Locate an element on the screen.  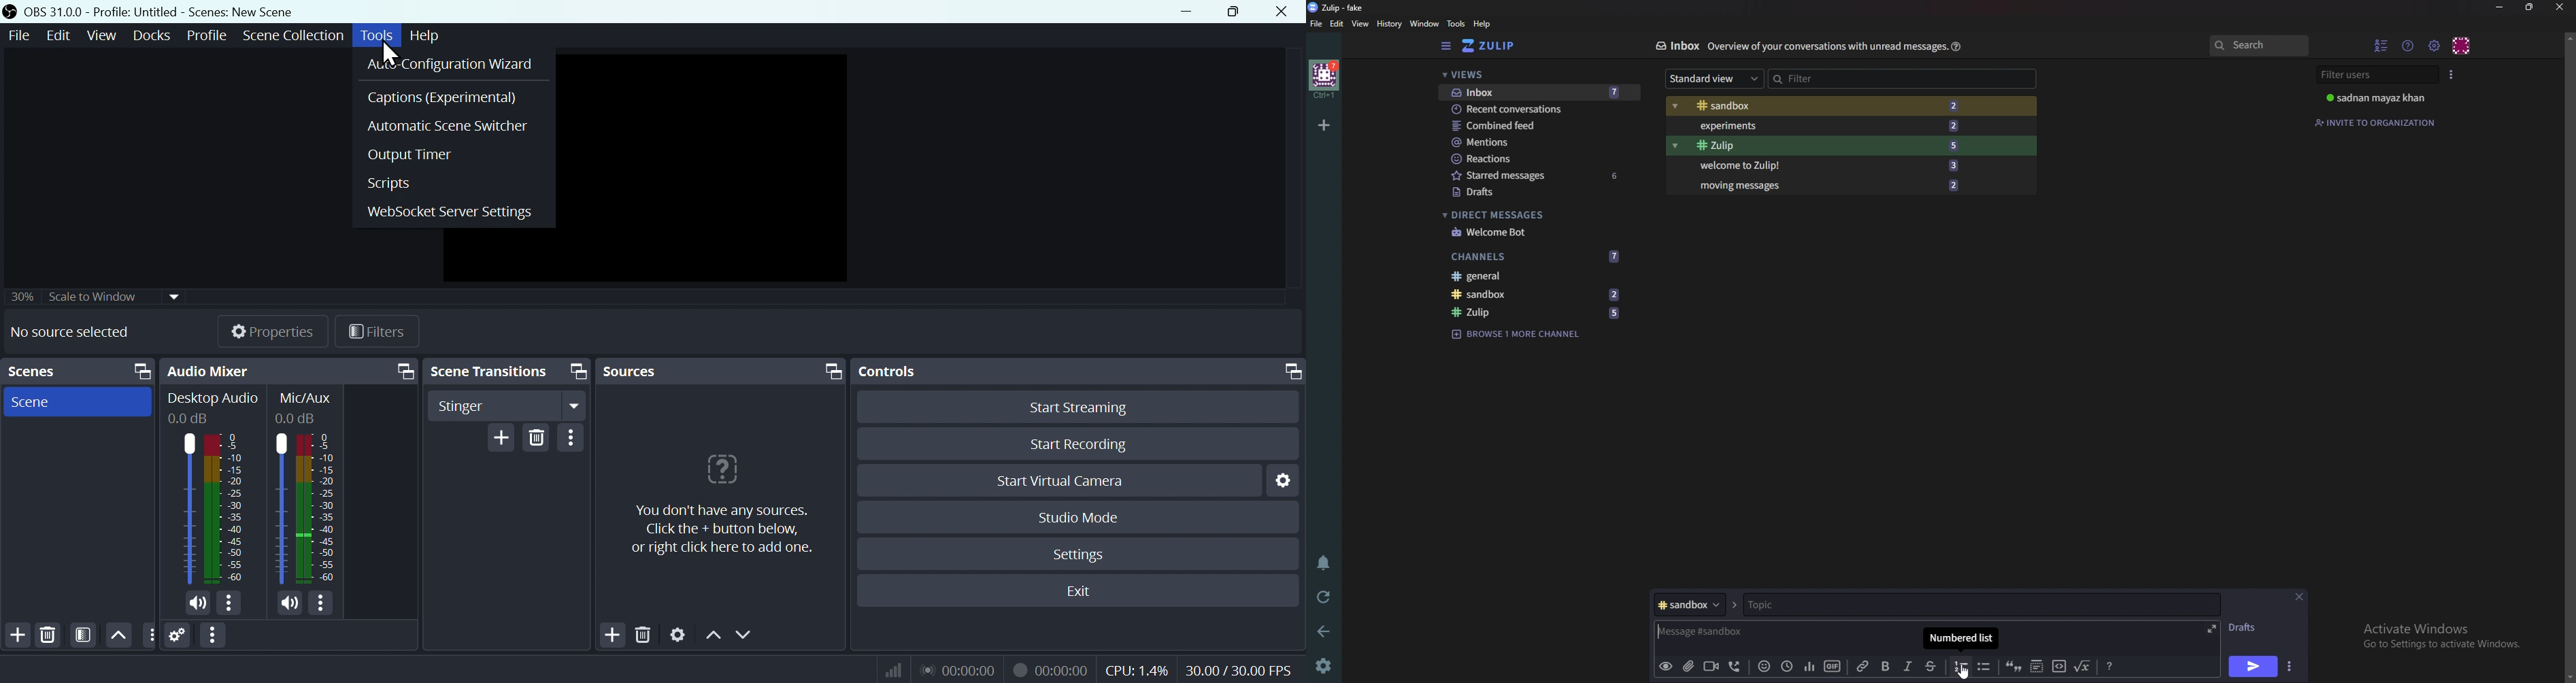
Delete is located at coordinates (643, 632).